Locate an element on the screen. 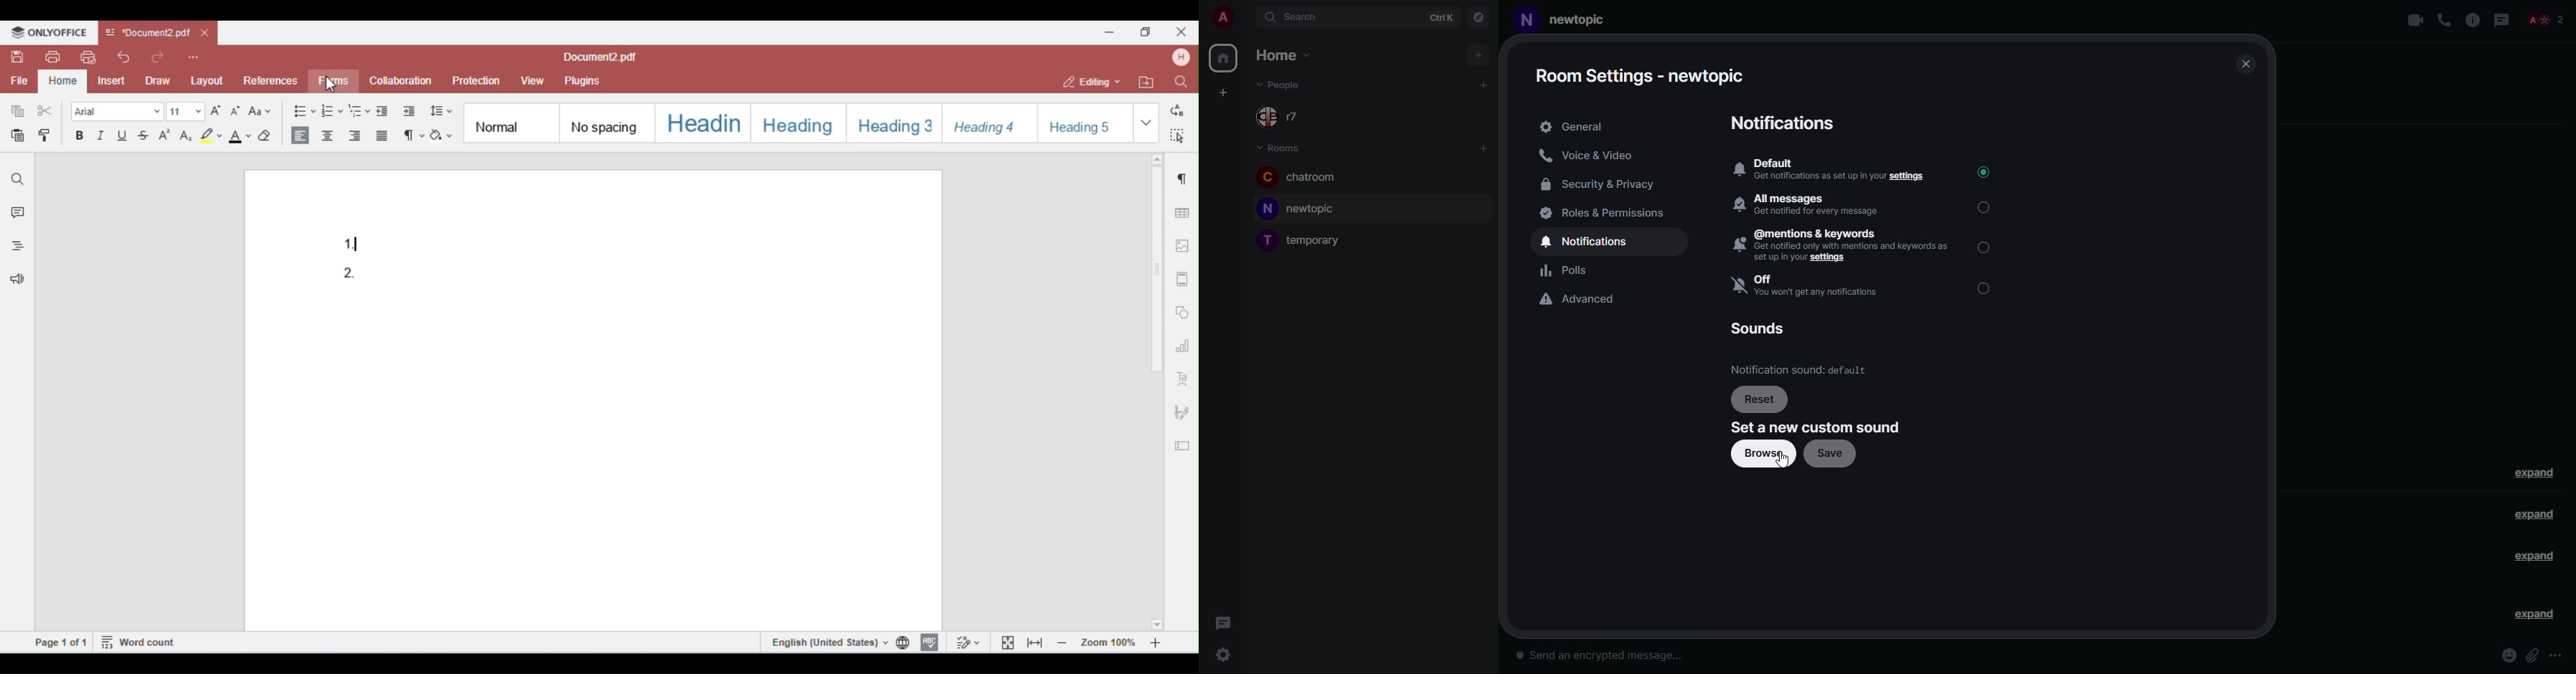 This screenshot has height=700, width=2576. sounds is located at coordinates (1760, 328).